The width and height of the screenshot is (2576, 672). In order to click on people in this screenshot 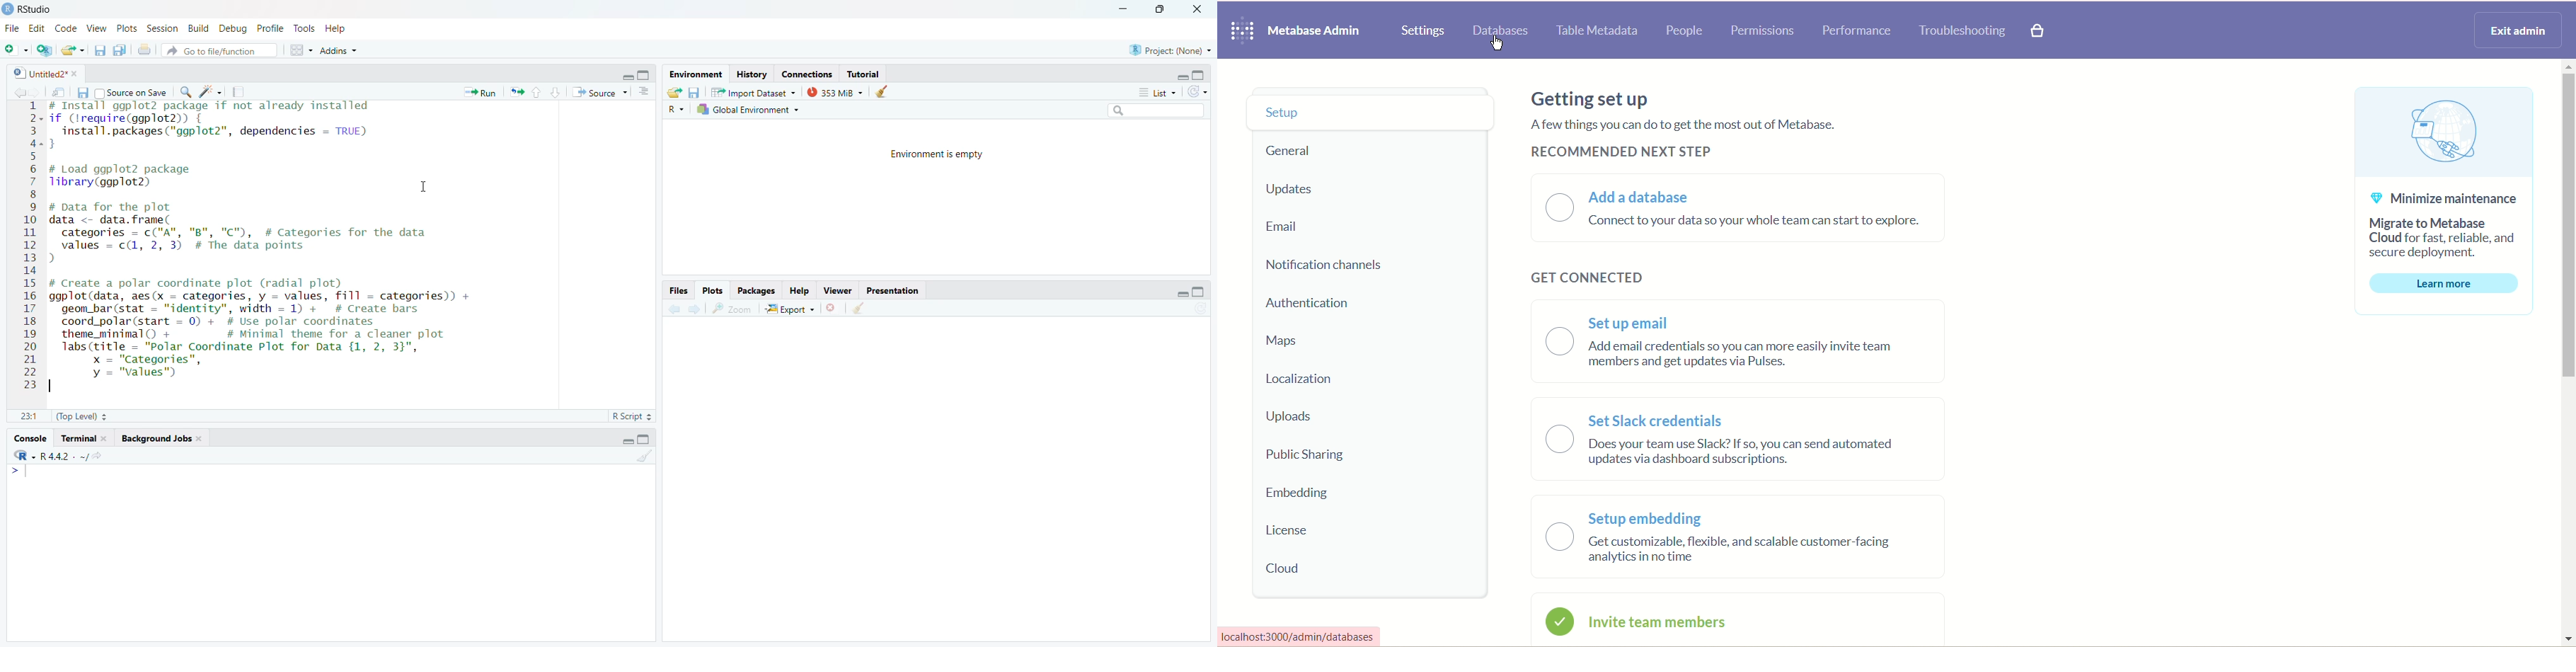, I will do `click(1685, 32)`.